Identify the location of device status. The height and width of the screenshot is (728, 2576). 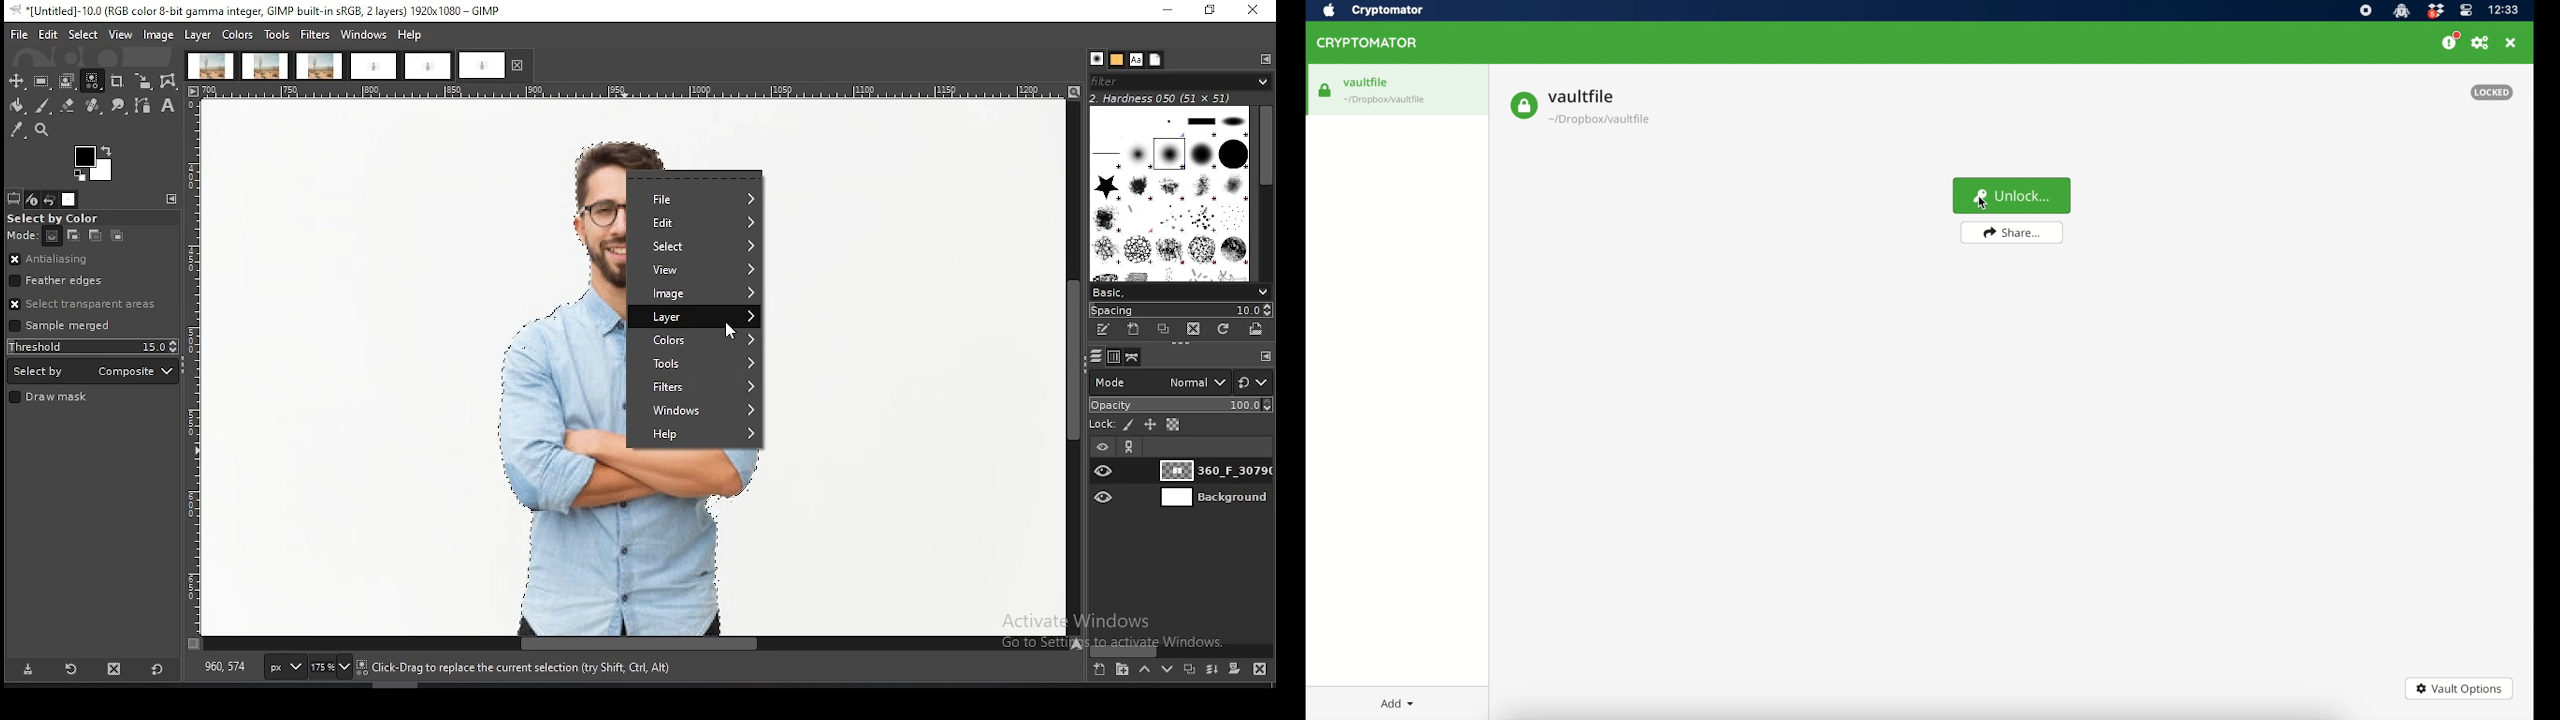
(32, 200).